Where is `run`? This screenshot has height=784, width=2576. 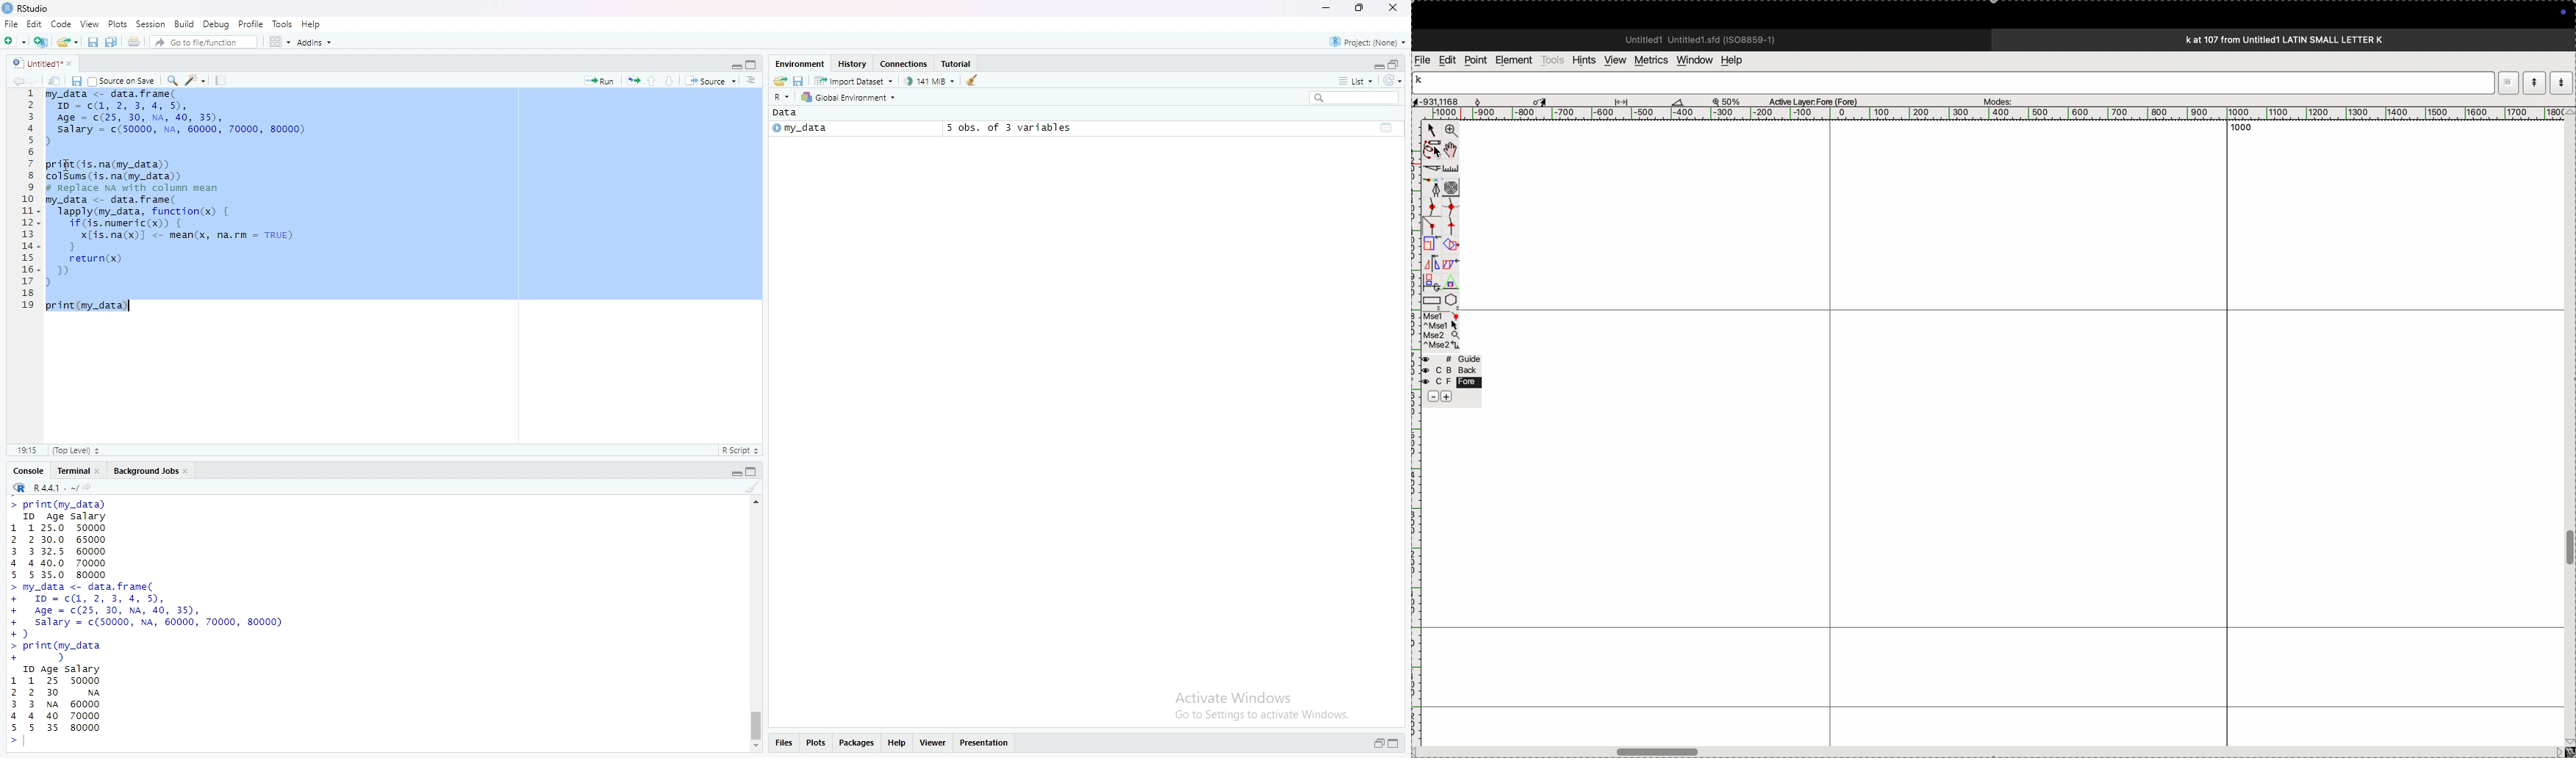
run is located at coordinates (599, 82).